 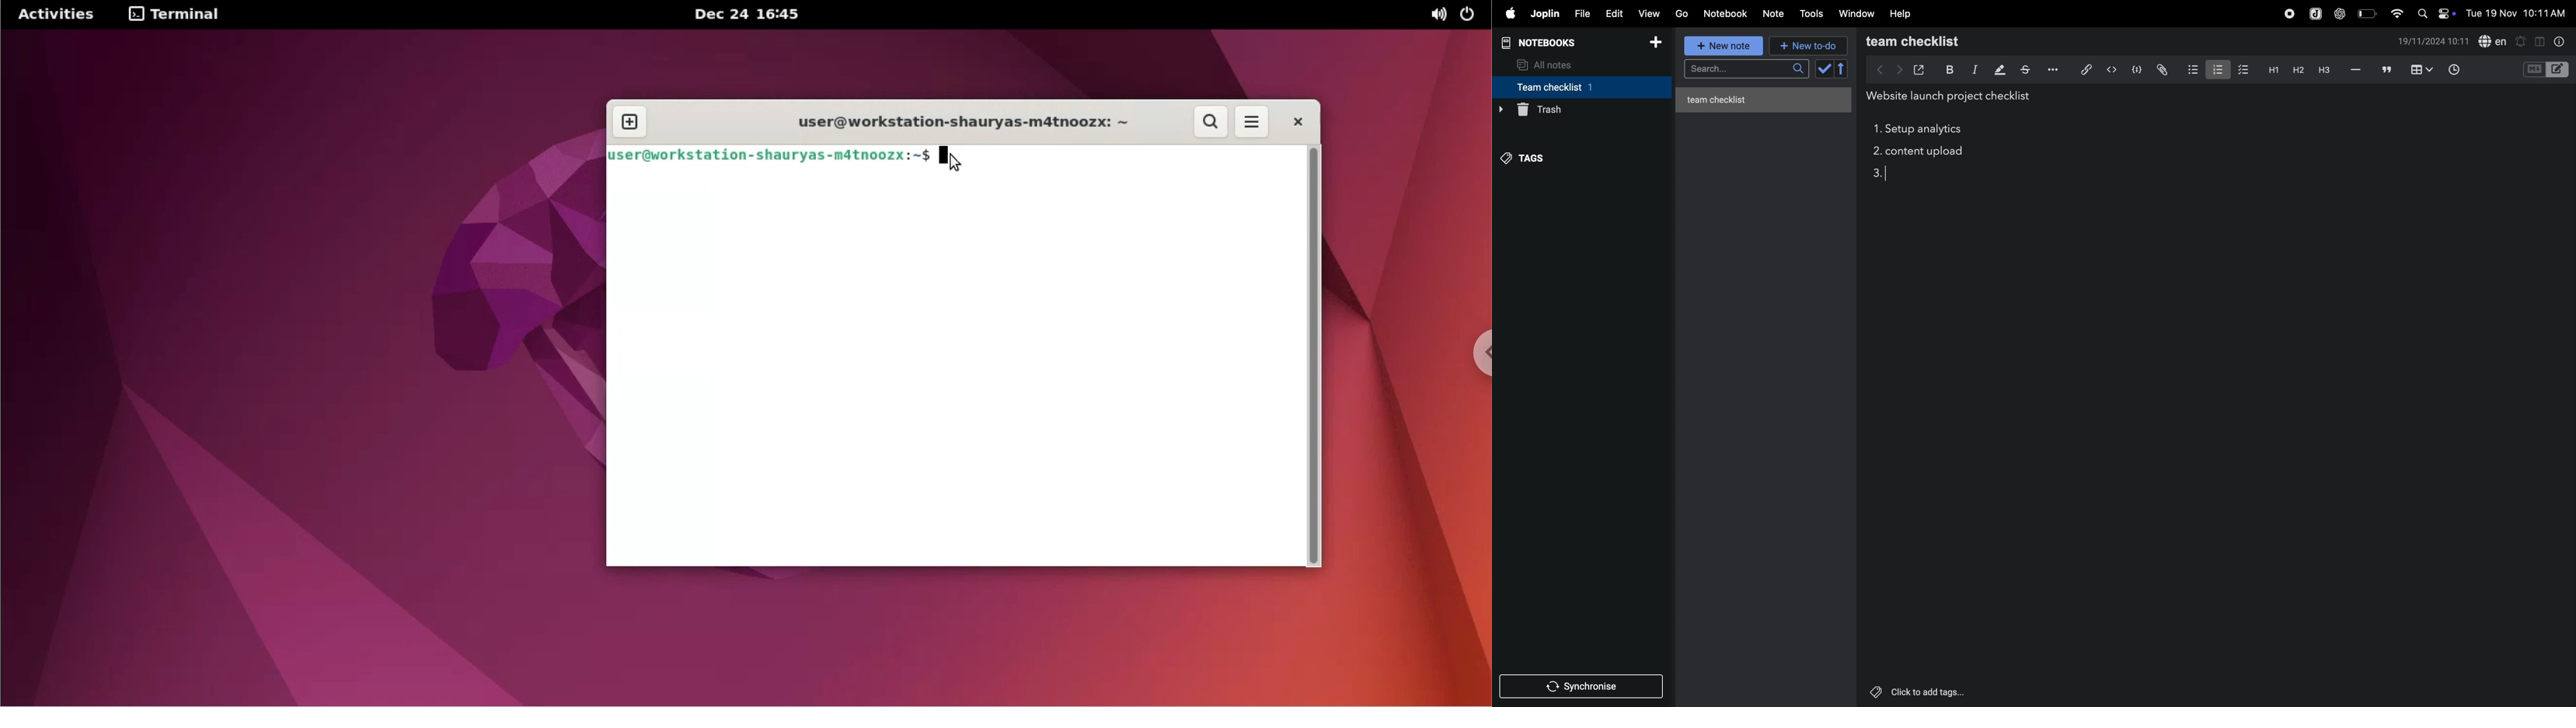 I want to click on heading 2, so click(x=2272, y=69).